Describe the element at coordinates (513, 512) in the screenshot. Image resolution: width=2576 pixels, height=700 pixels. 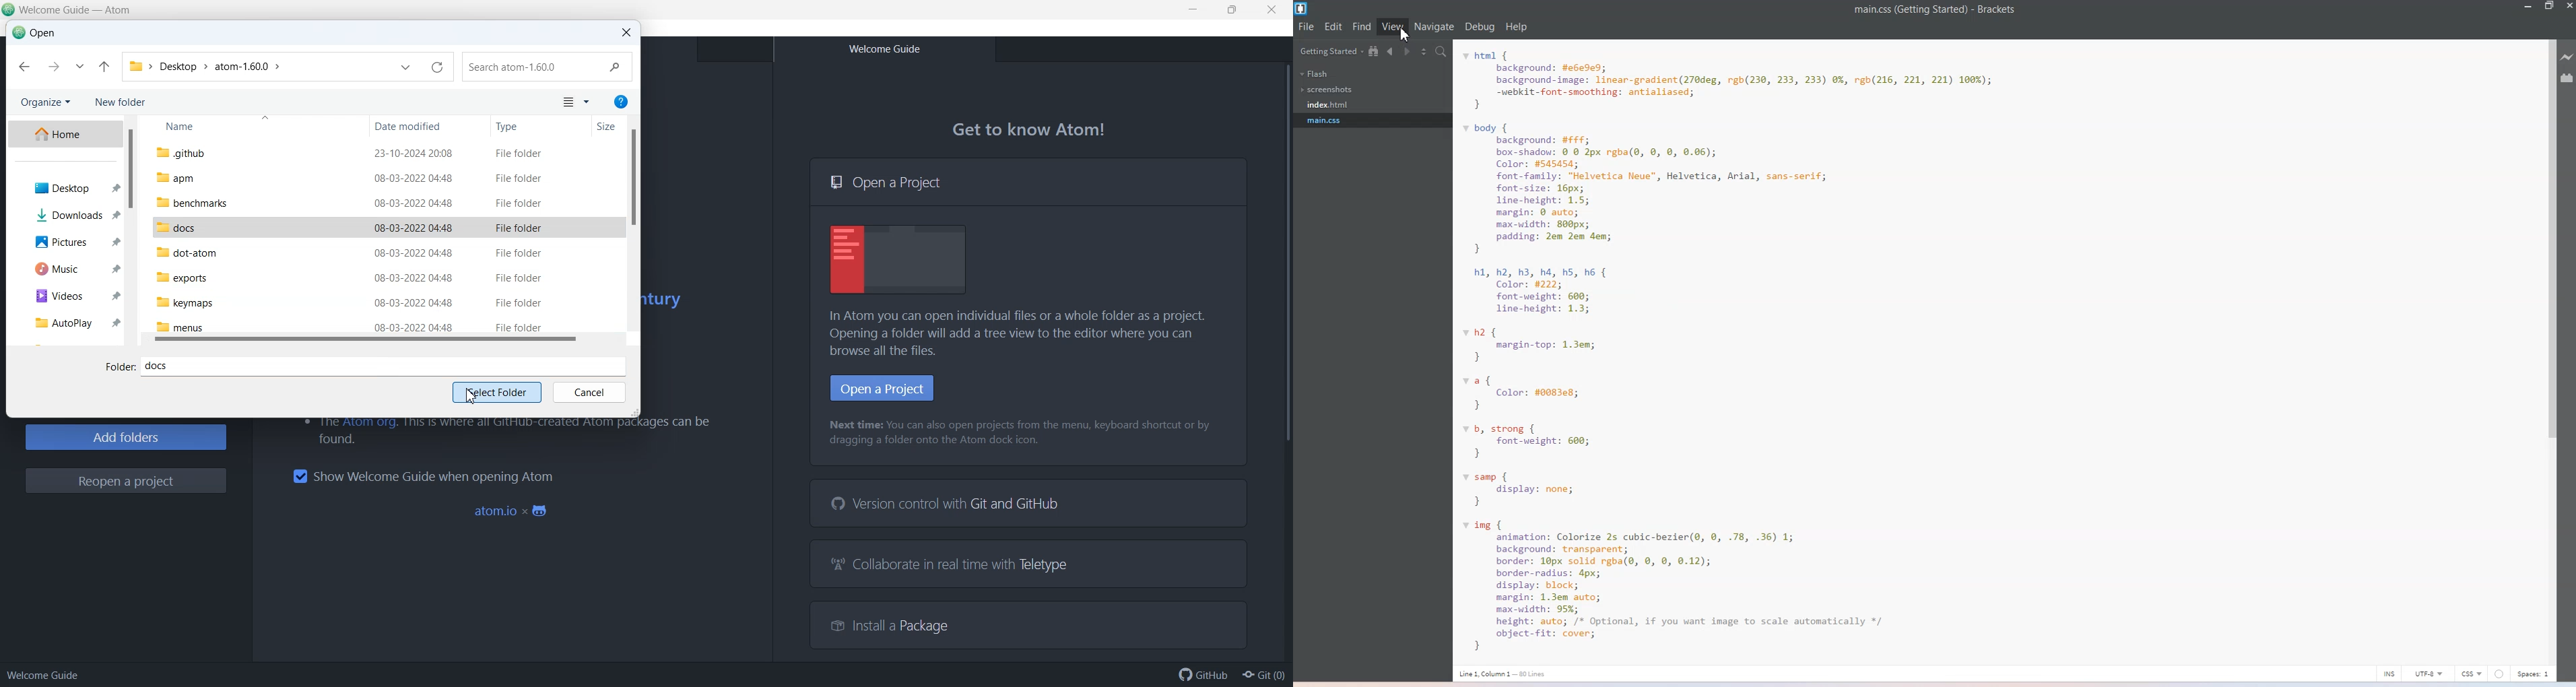
I see `atom.io` at that location.